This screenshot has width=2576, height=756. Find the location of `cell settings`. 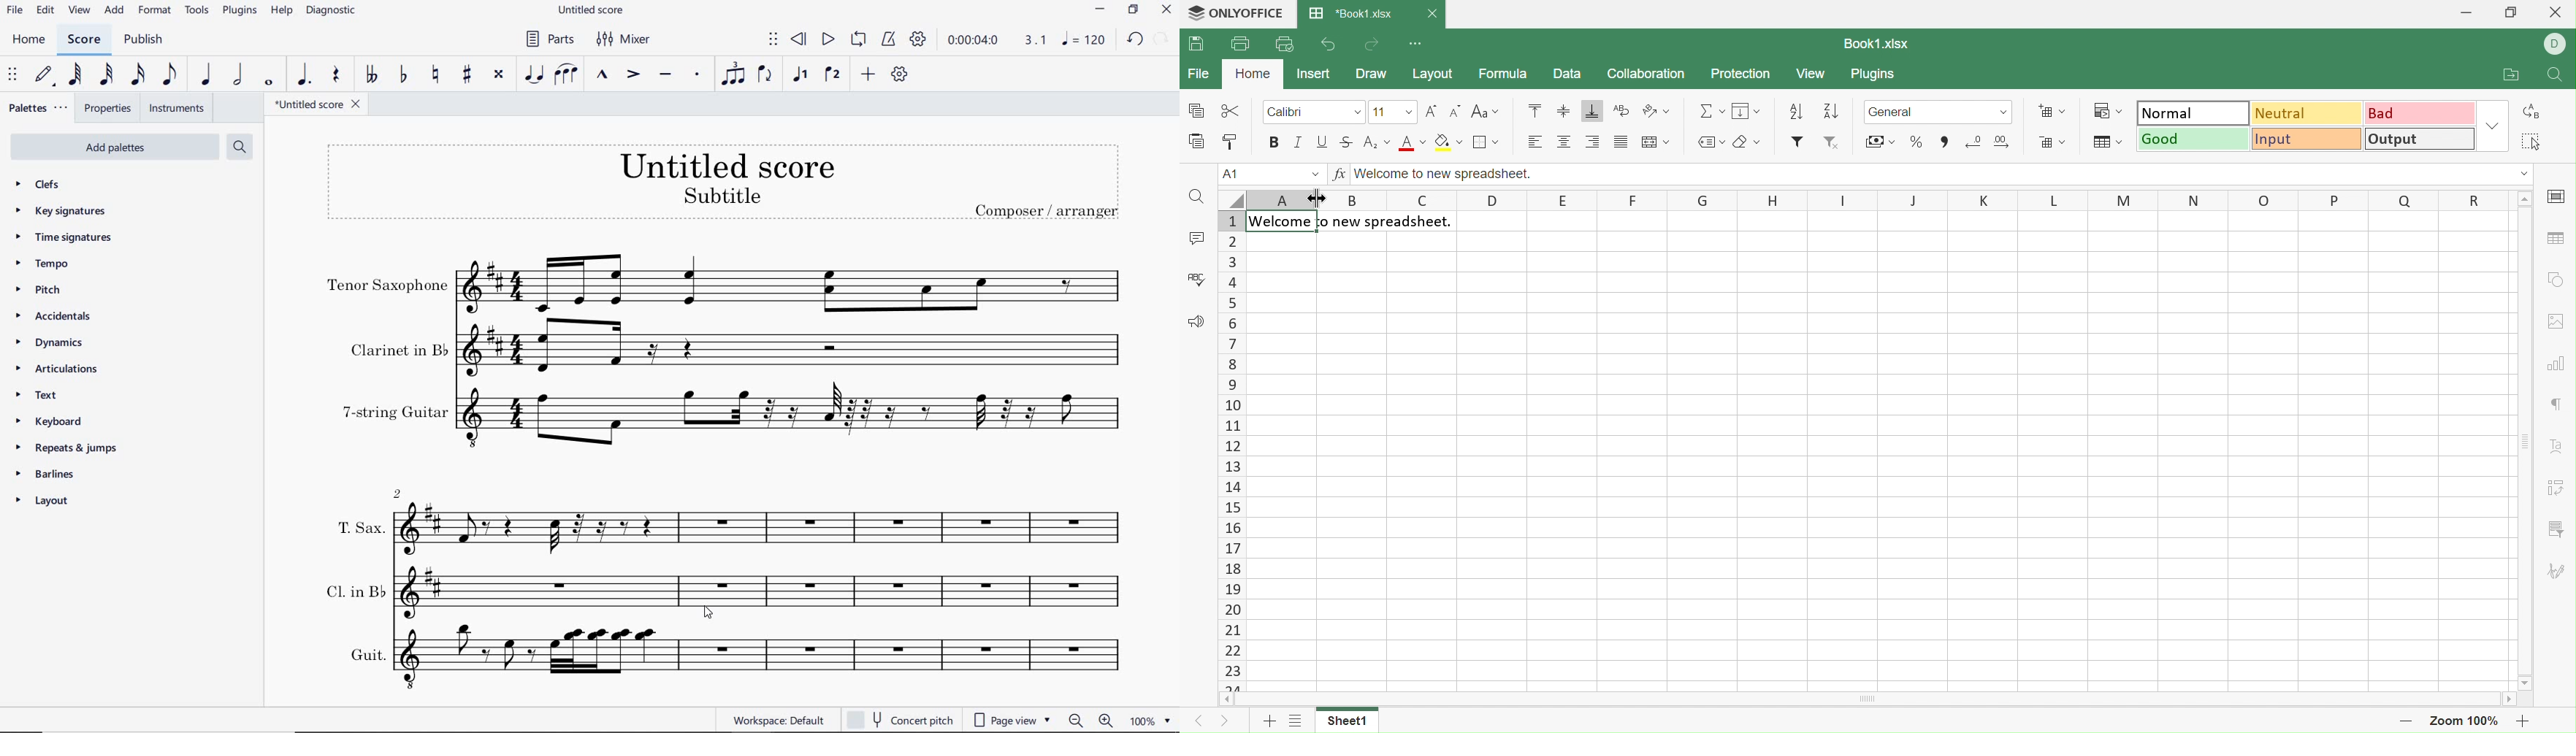

cell settings is located at coordinates (2560, 197).